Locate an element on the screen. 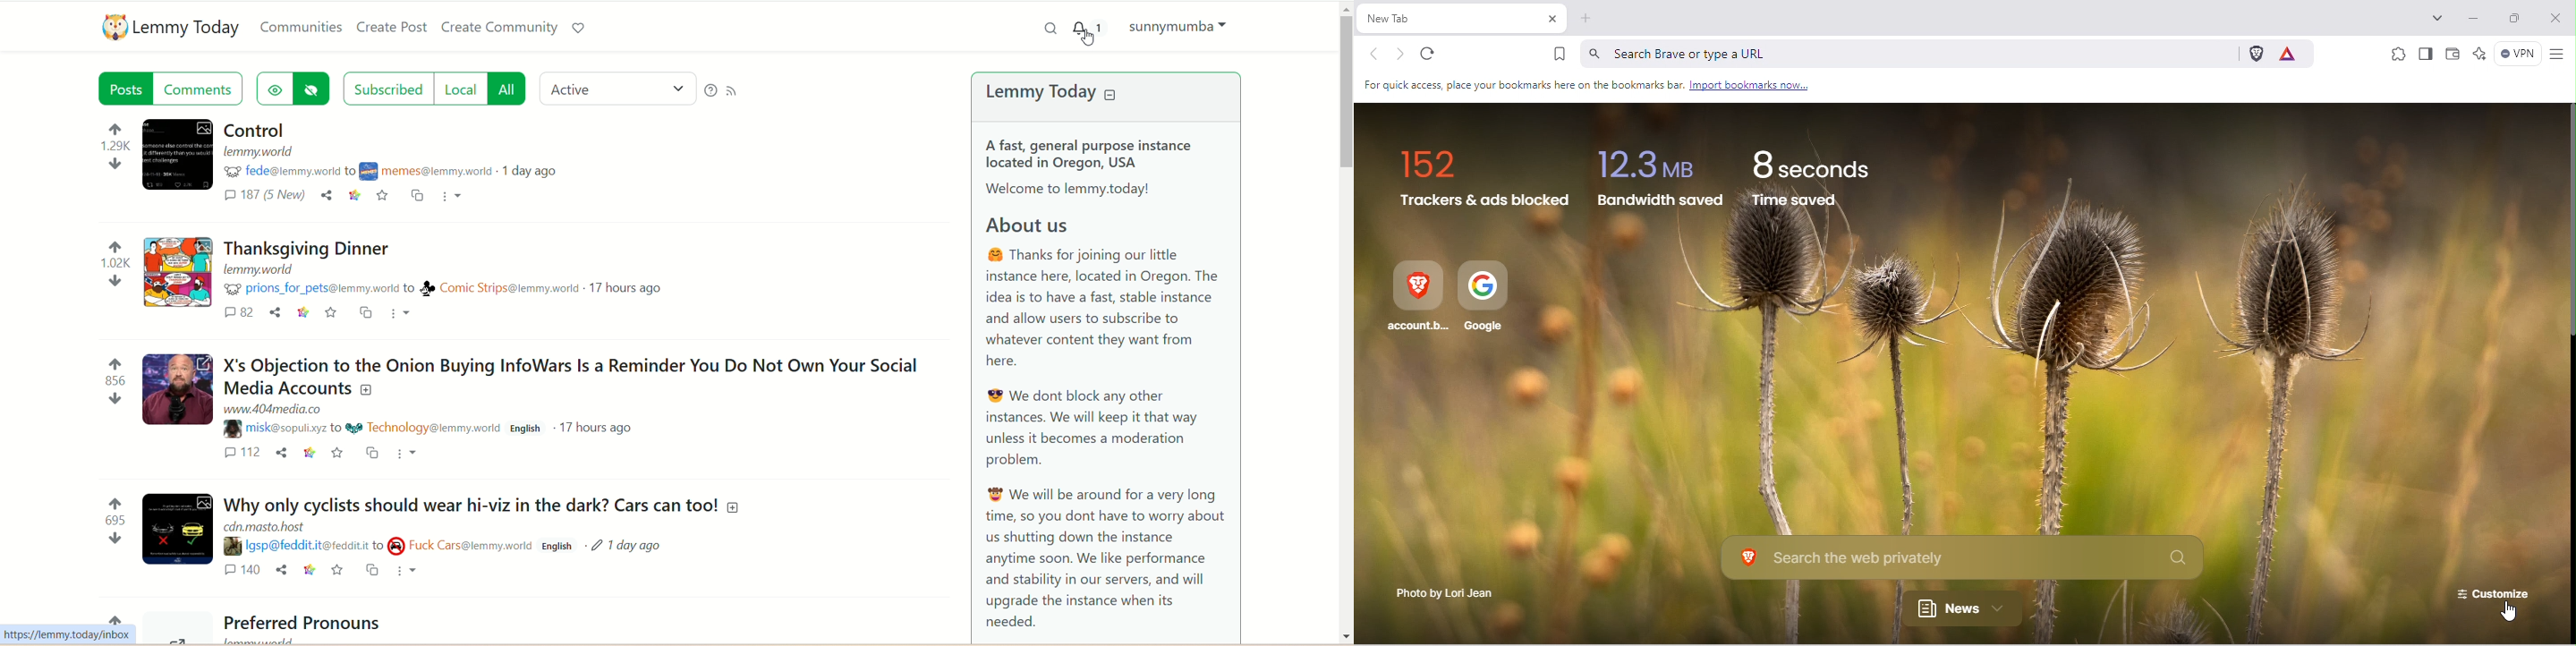 The width and height of the screenshot is (2576, 672). Preferred Pronouns is located at coordinates (291, 621).